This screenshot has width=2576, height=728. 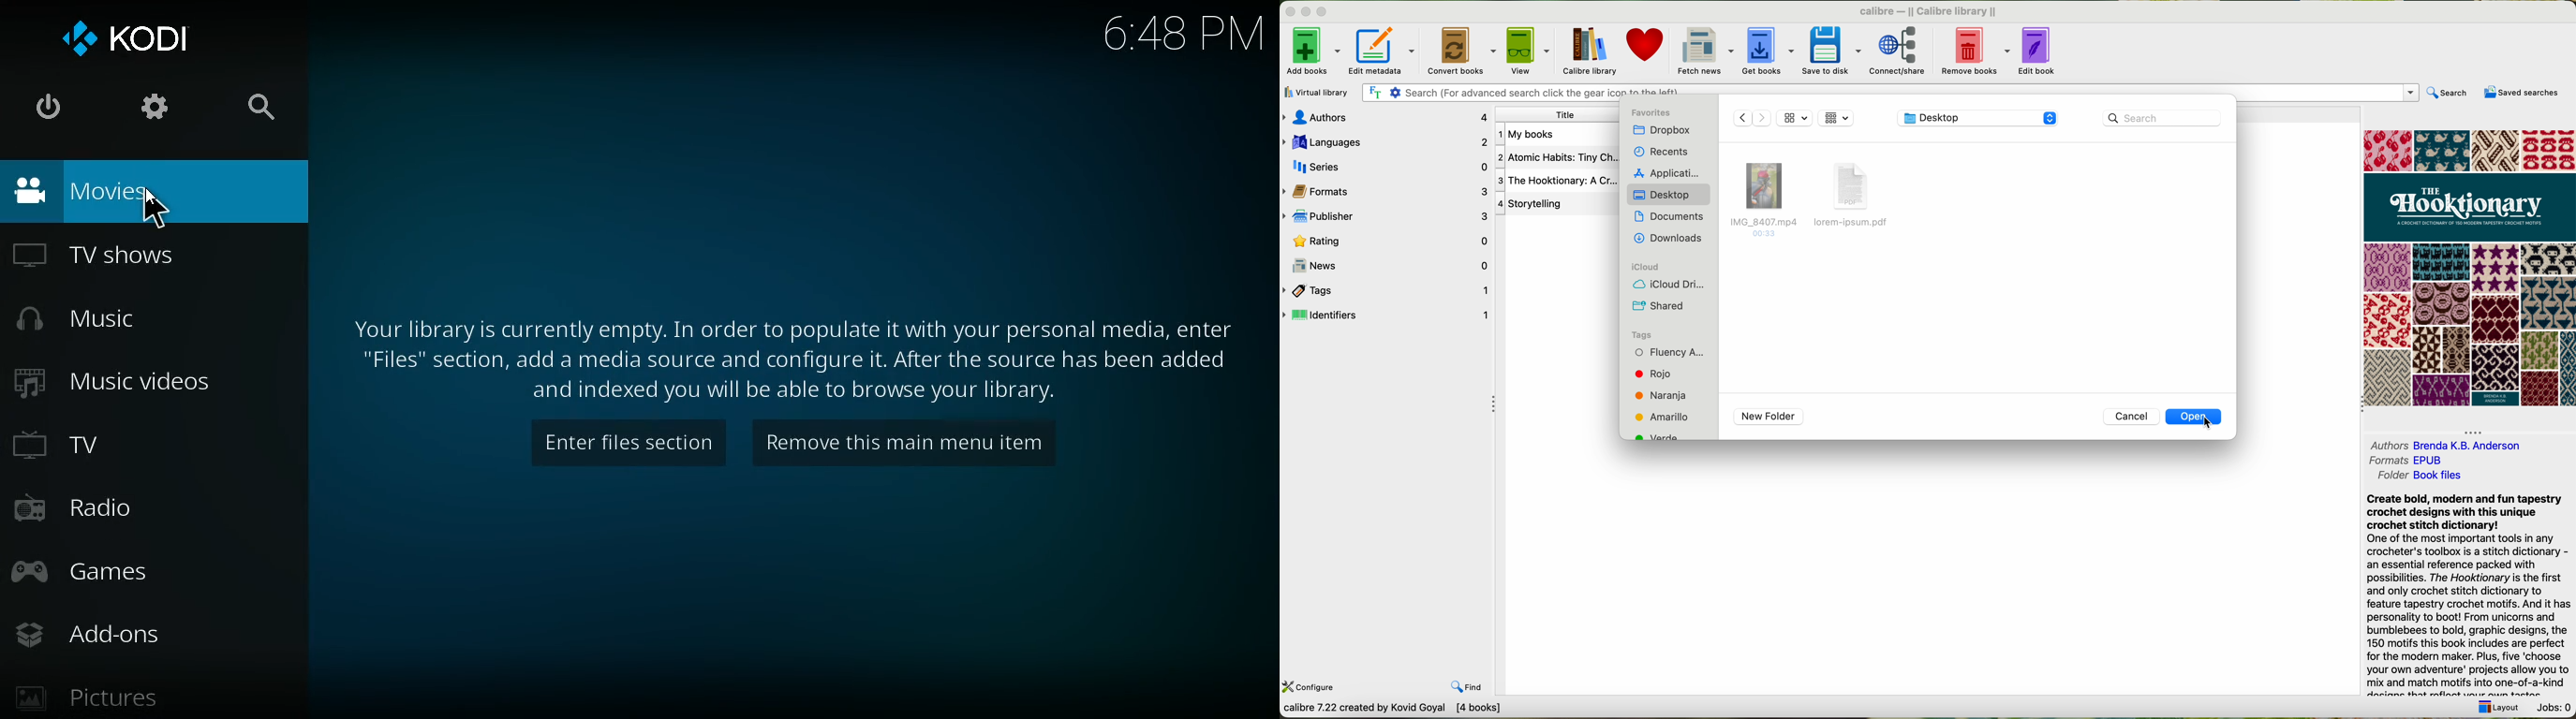 I want to click on Atomic Habits book details, so click(x=1534, y=136).